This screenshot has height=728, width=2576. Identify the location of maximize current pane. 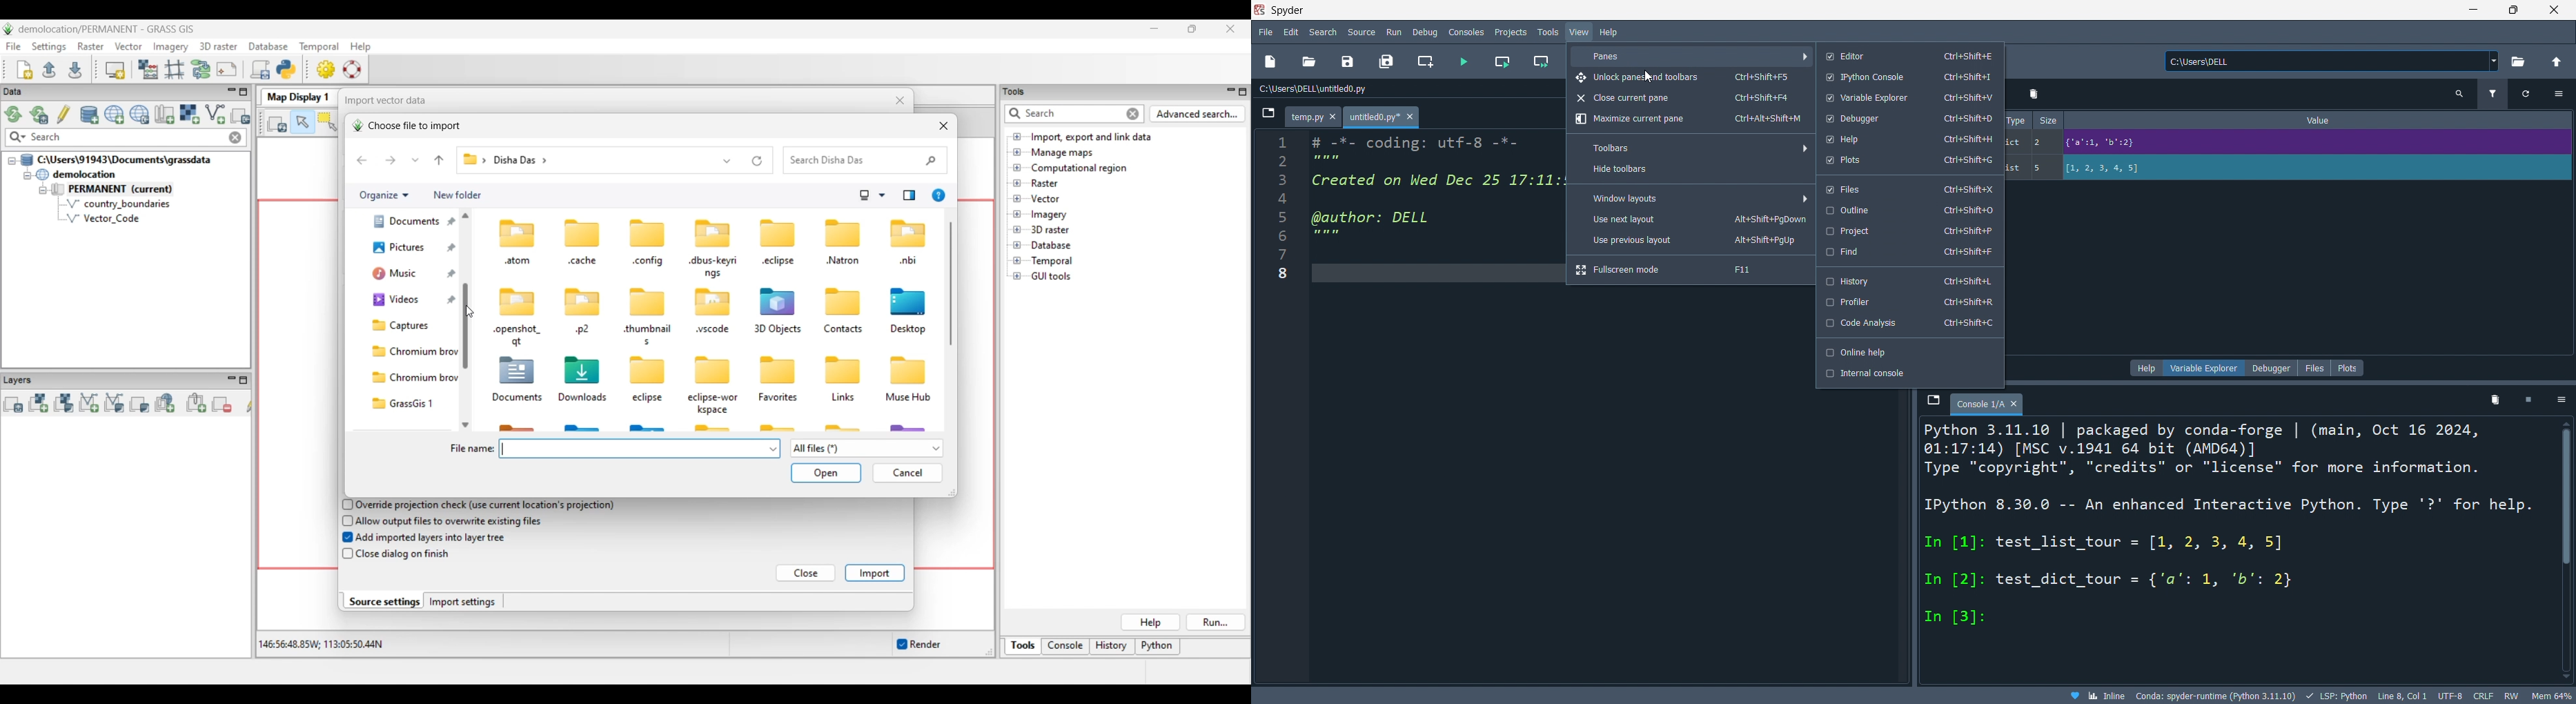
(1688, 120).